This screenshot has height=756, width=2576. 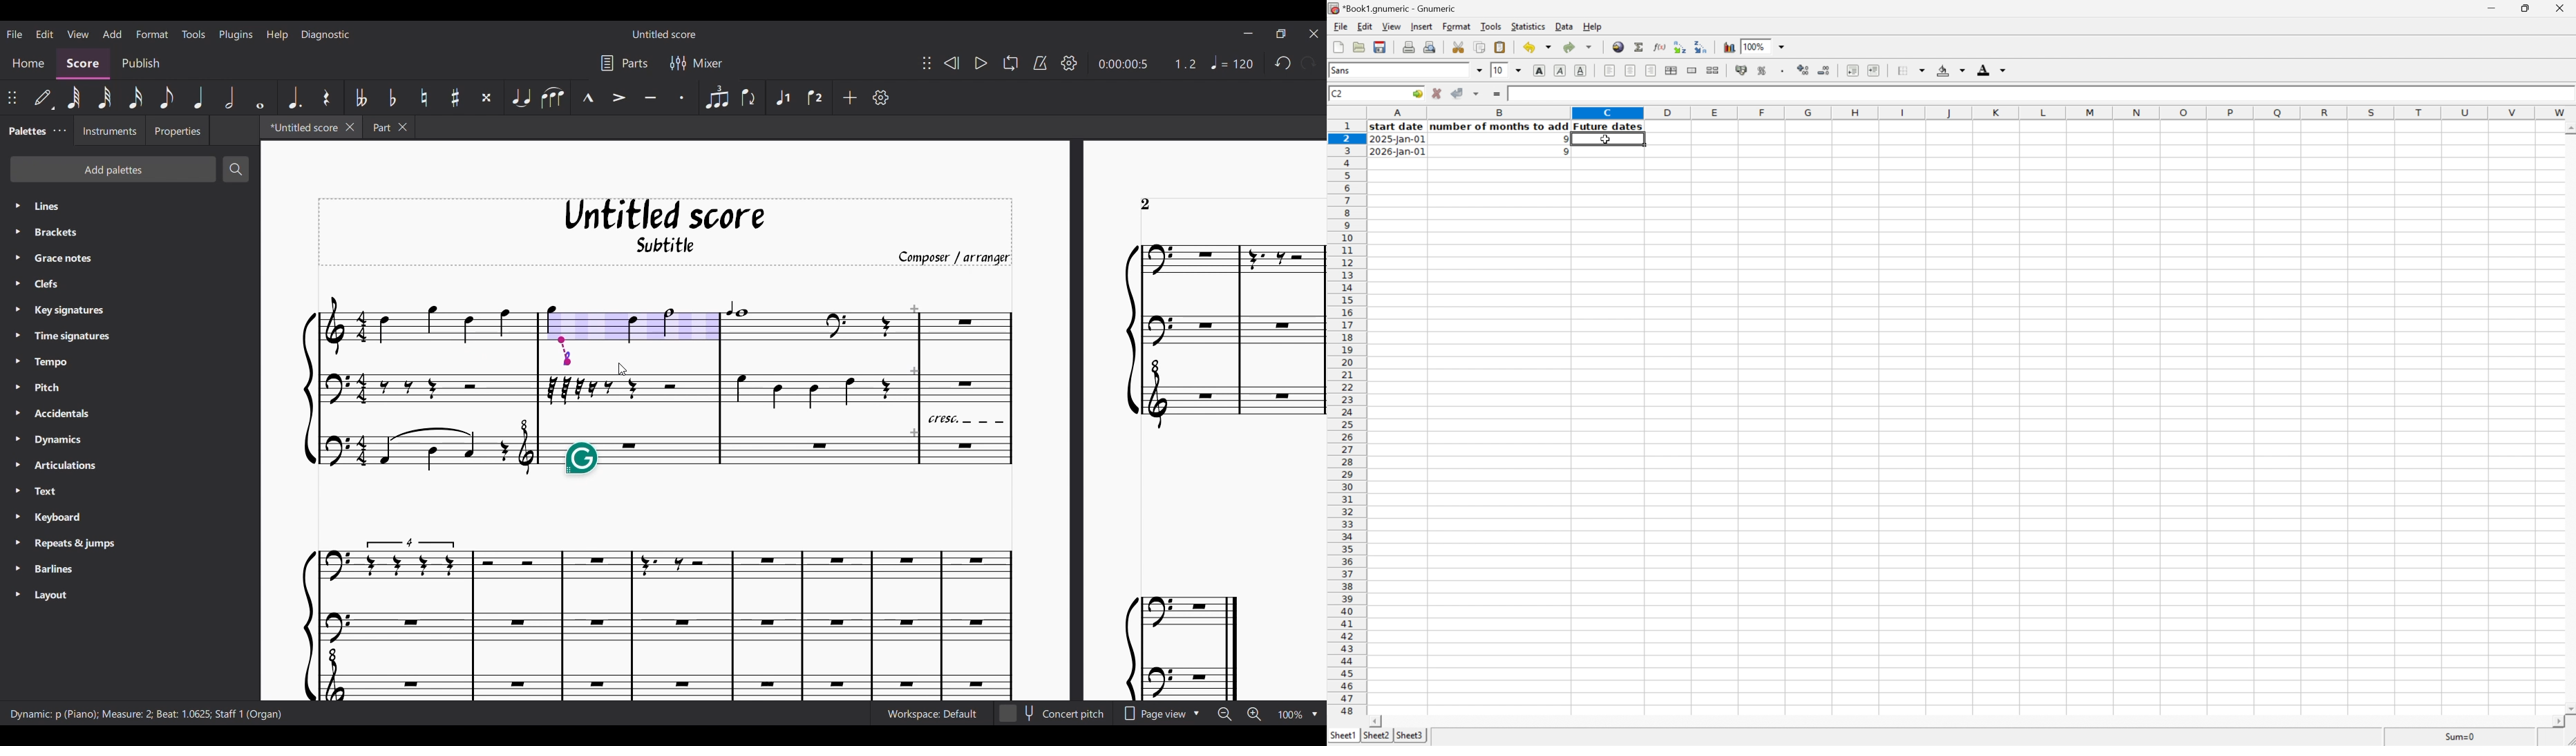 I want to click on Publish section, so click(x=140, y=64).